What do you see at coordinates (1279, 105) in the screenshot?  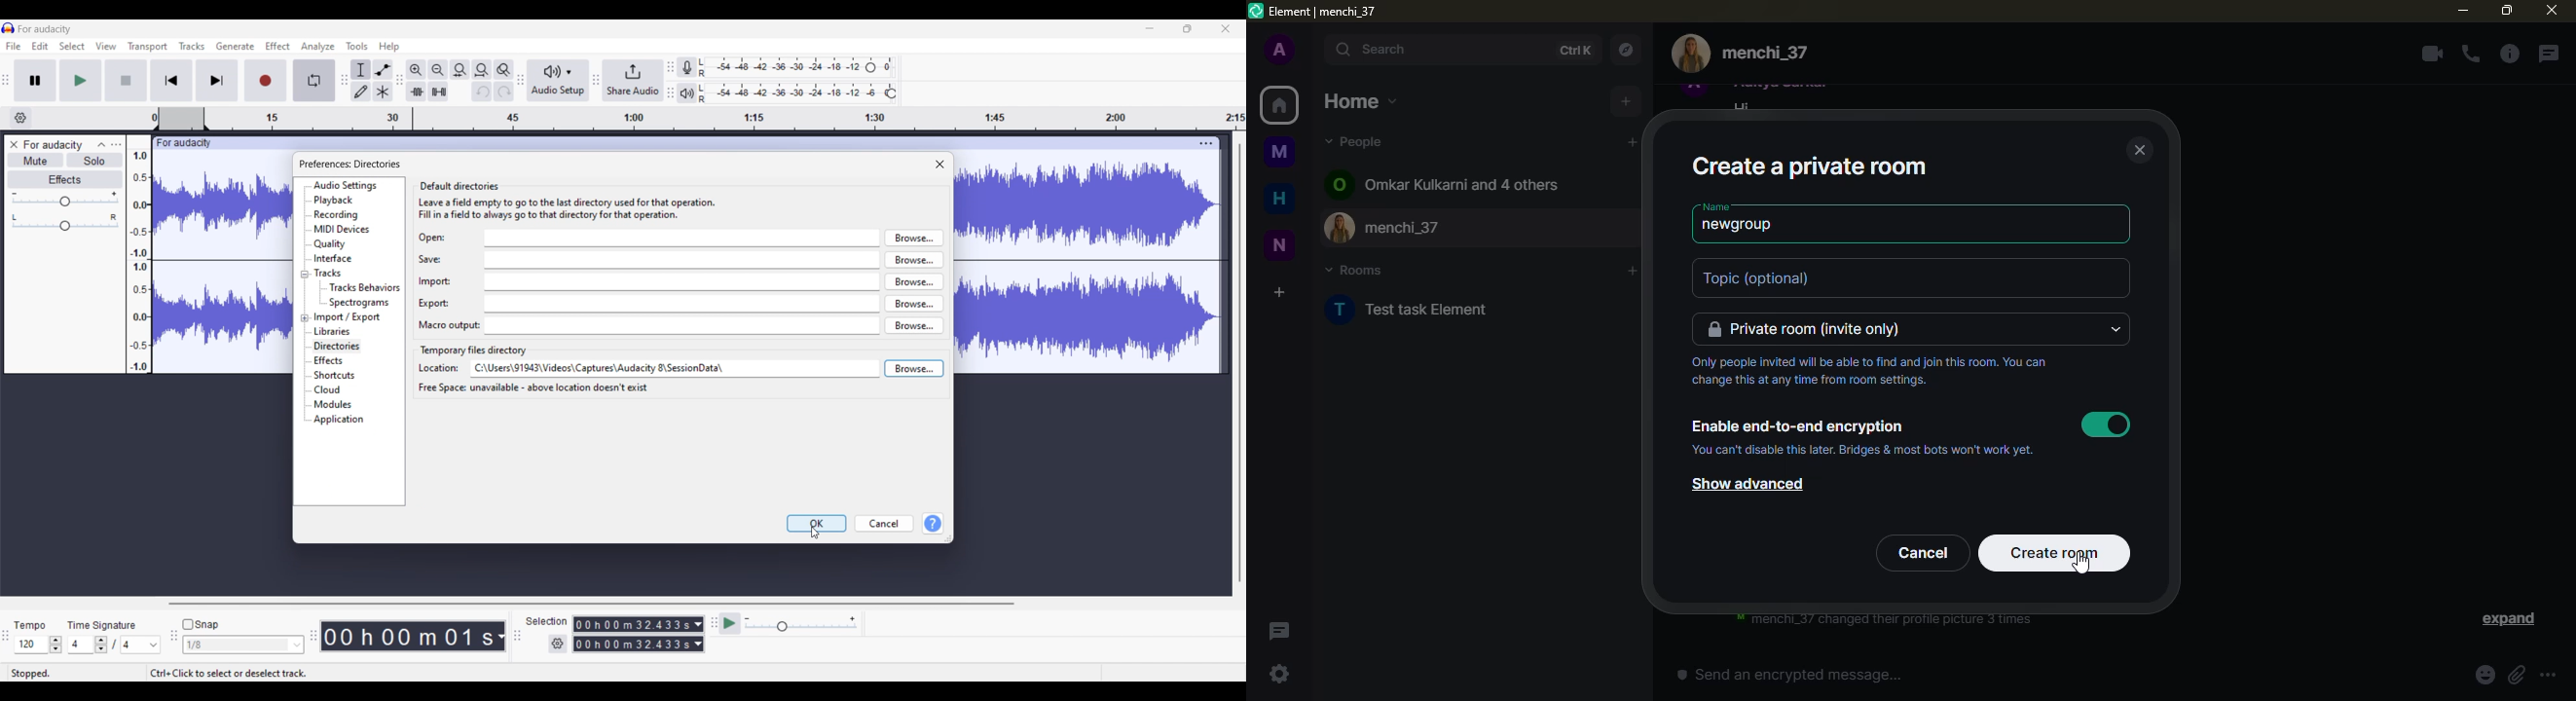 I see `home` at bounding box center [1279, 105].